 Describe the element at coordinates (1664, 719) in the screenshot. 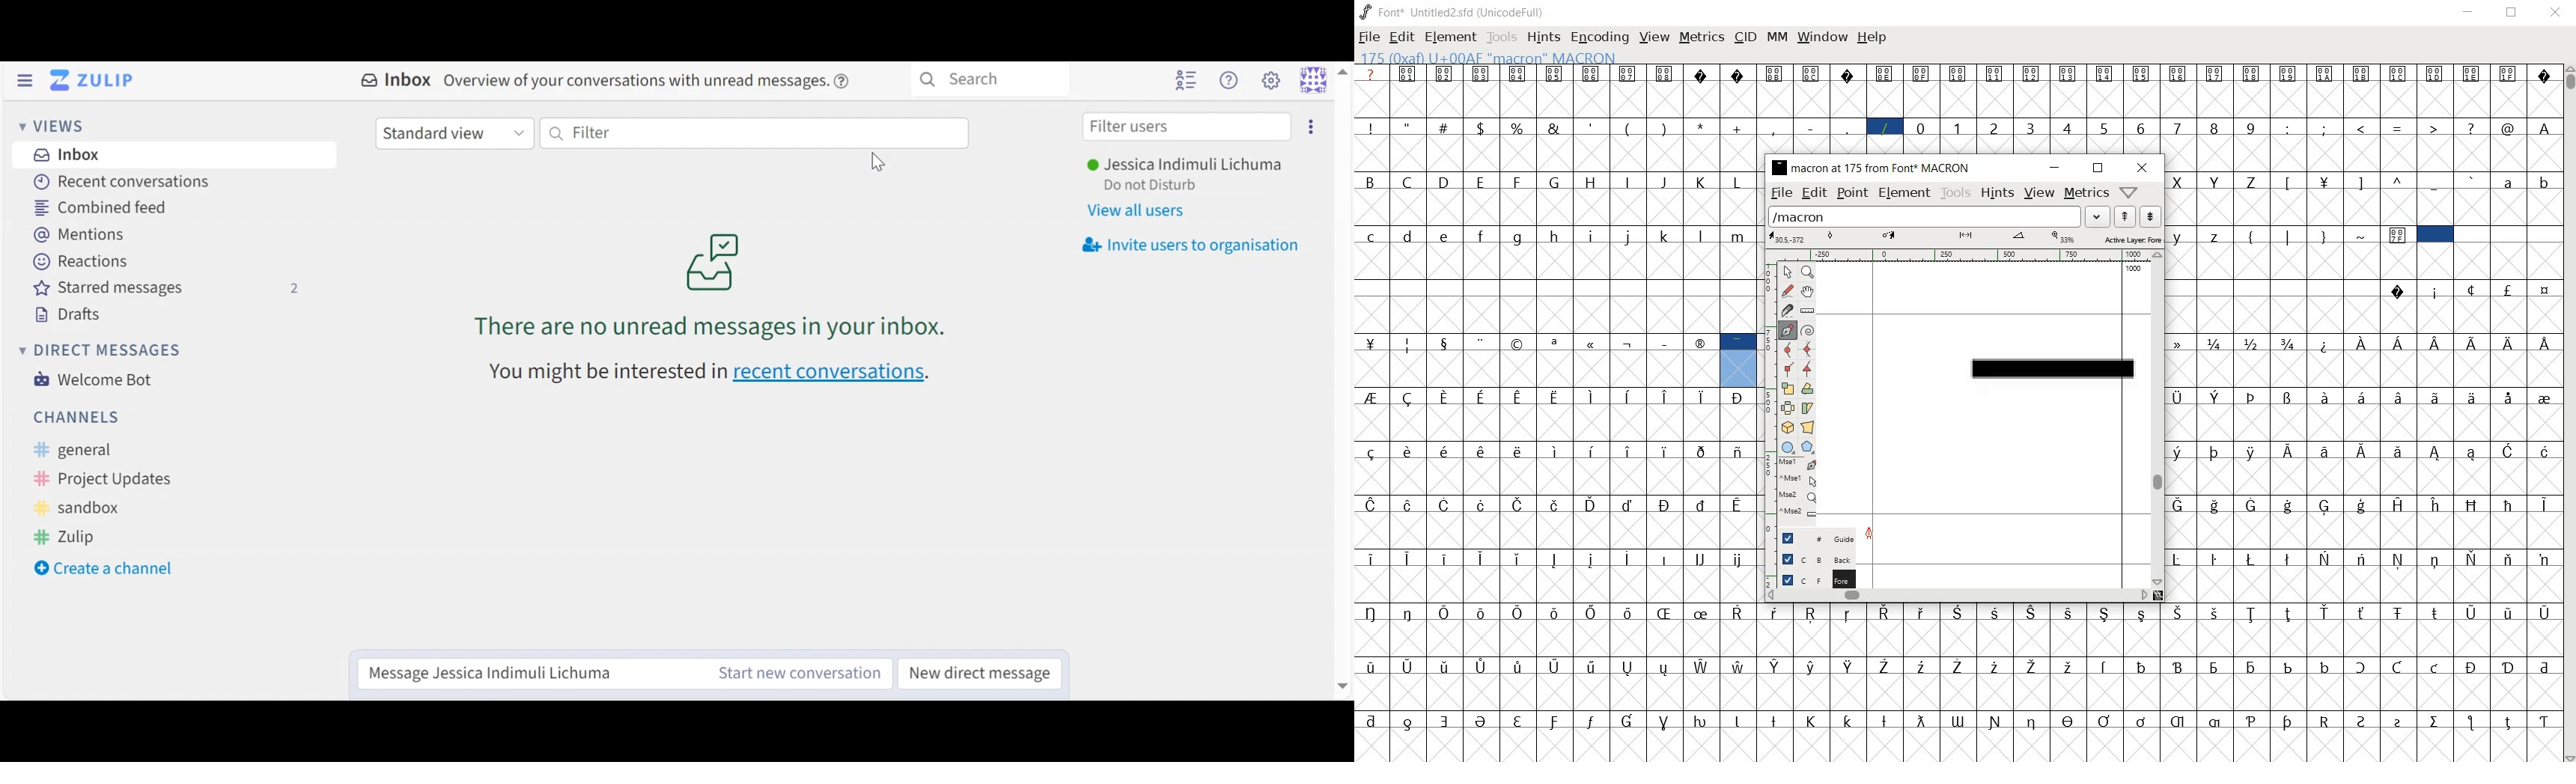

I see `Symbol` at that location.